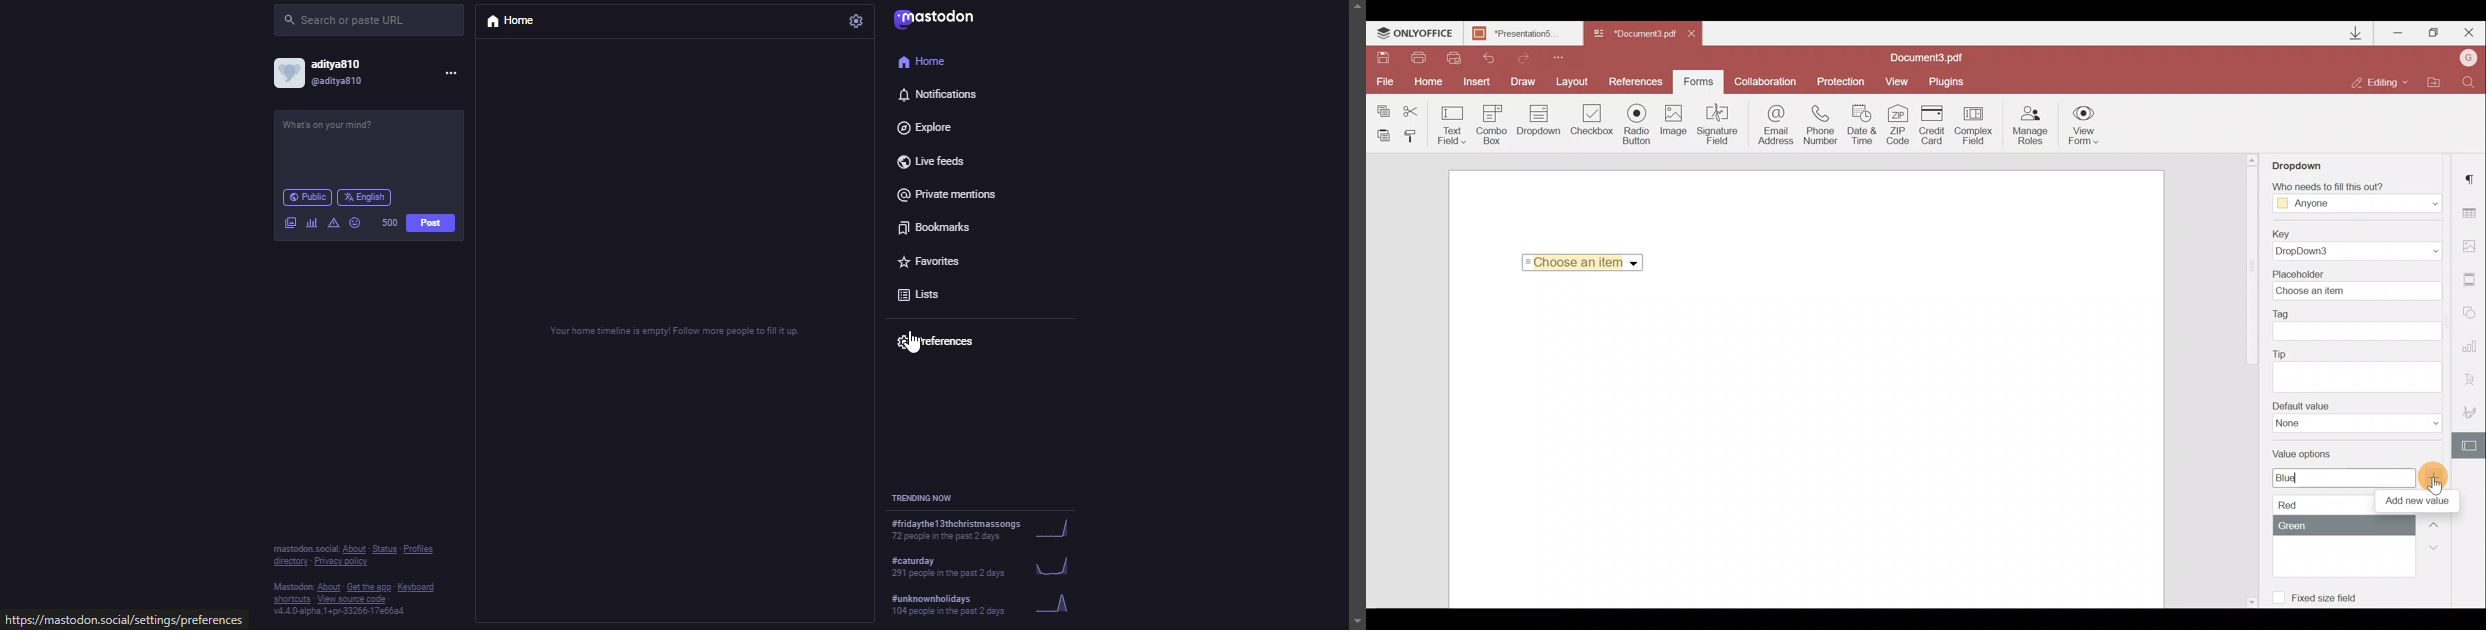 This screenshot has height=644, width=2492. I want to click on Open file location, so click(2435, 82).